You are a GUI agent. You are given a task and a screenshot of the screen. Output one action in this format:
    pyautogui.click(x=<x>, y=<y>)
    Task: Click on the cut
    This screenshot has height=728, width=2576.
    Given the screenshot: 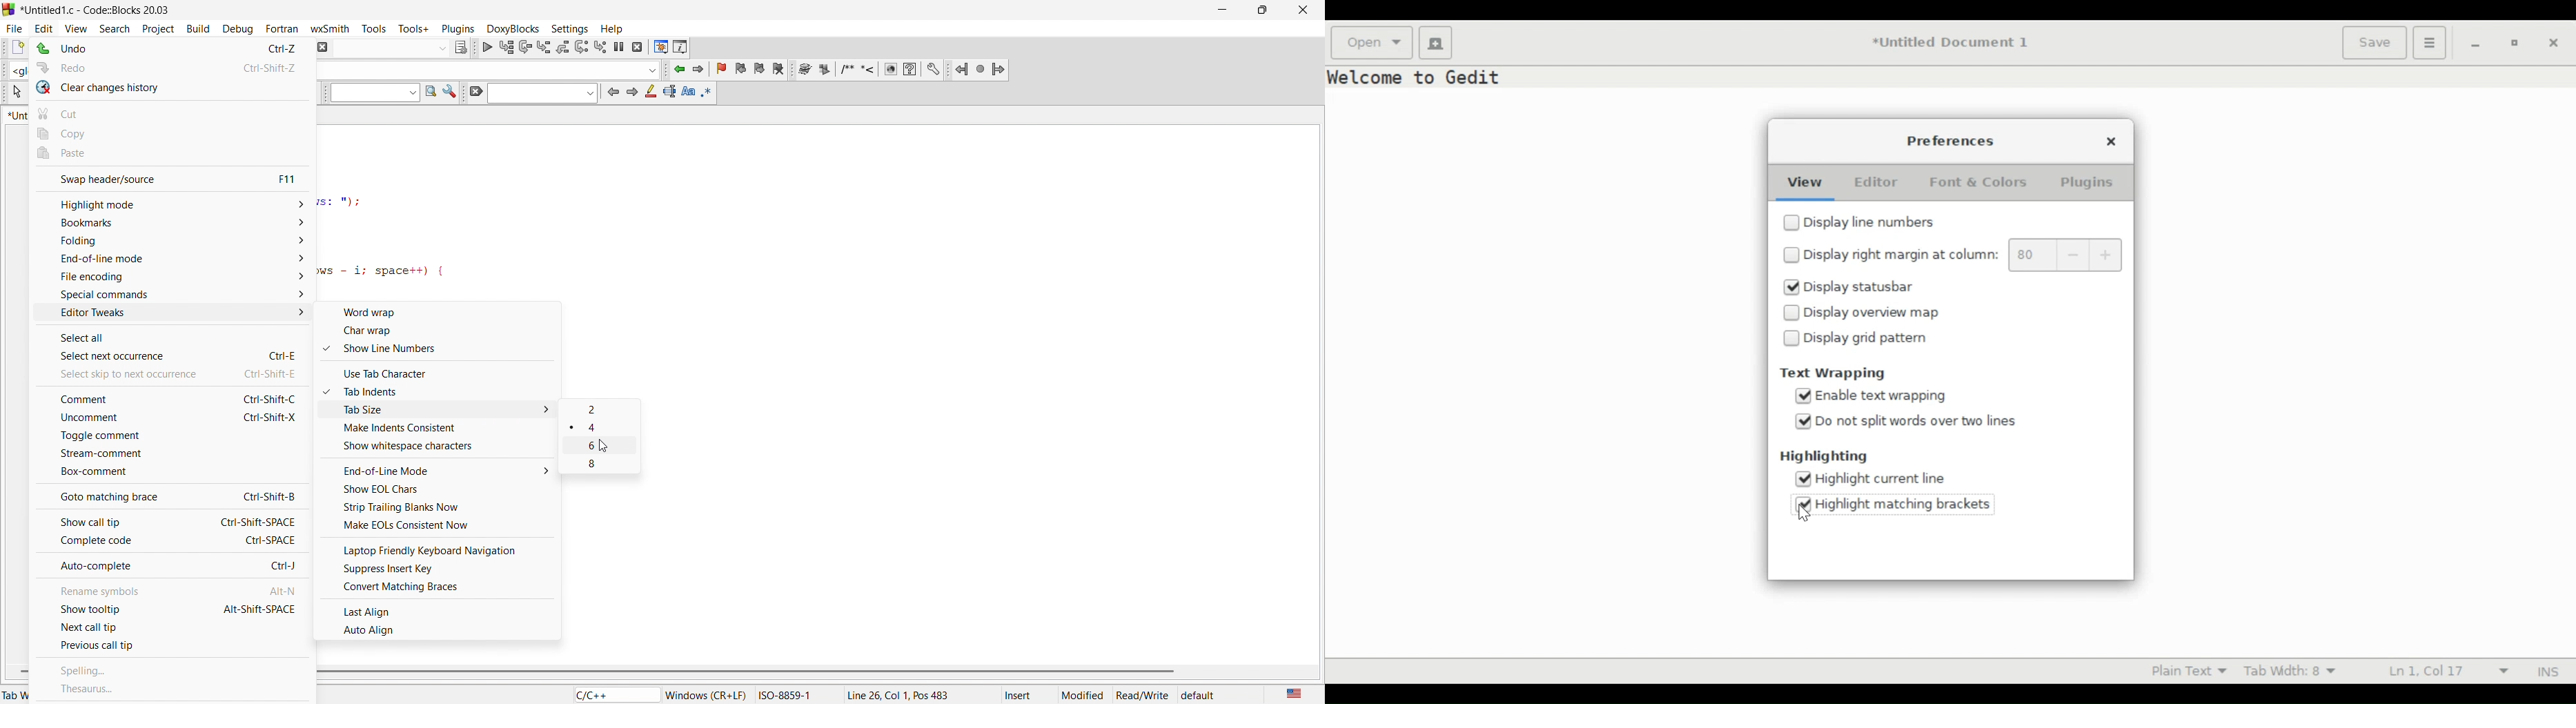 What is the action you would take?
    pyautogui.click(x=170, y=112)
    